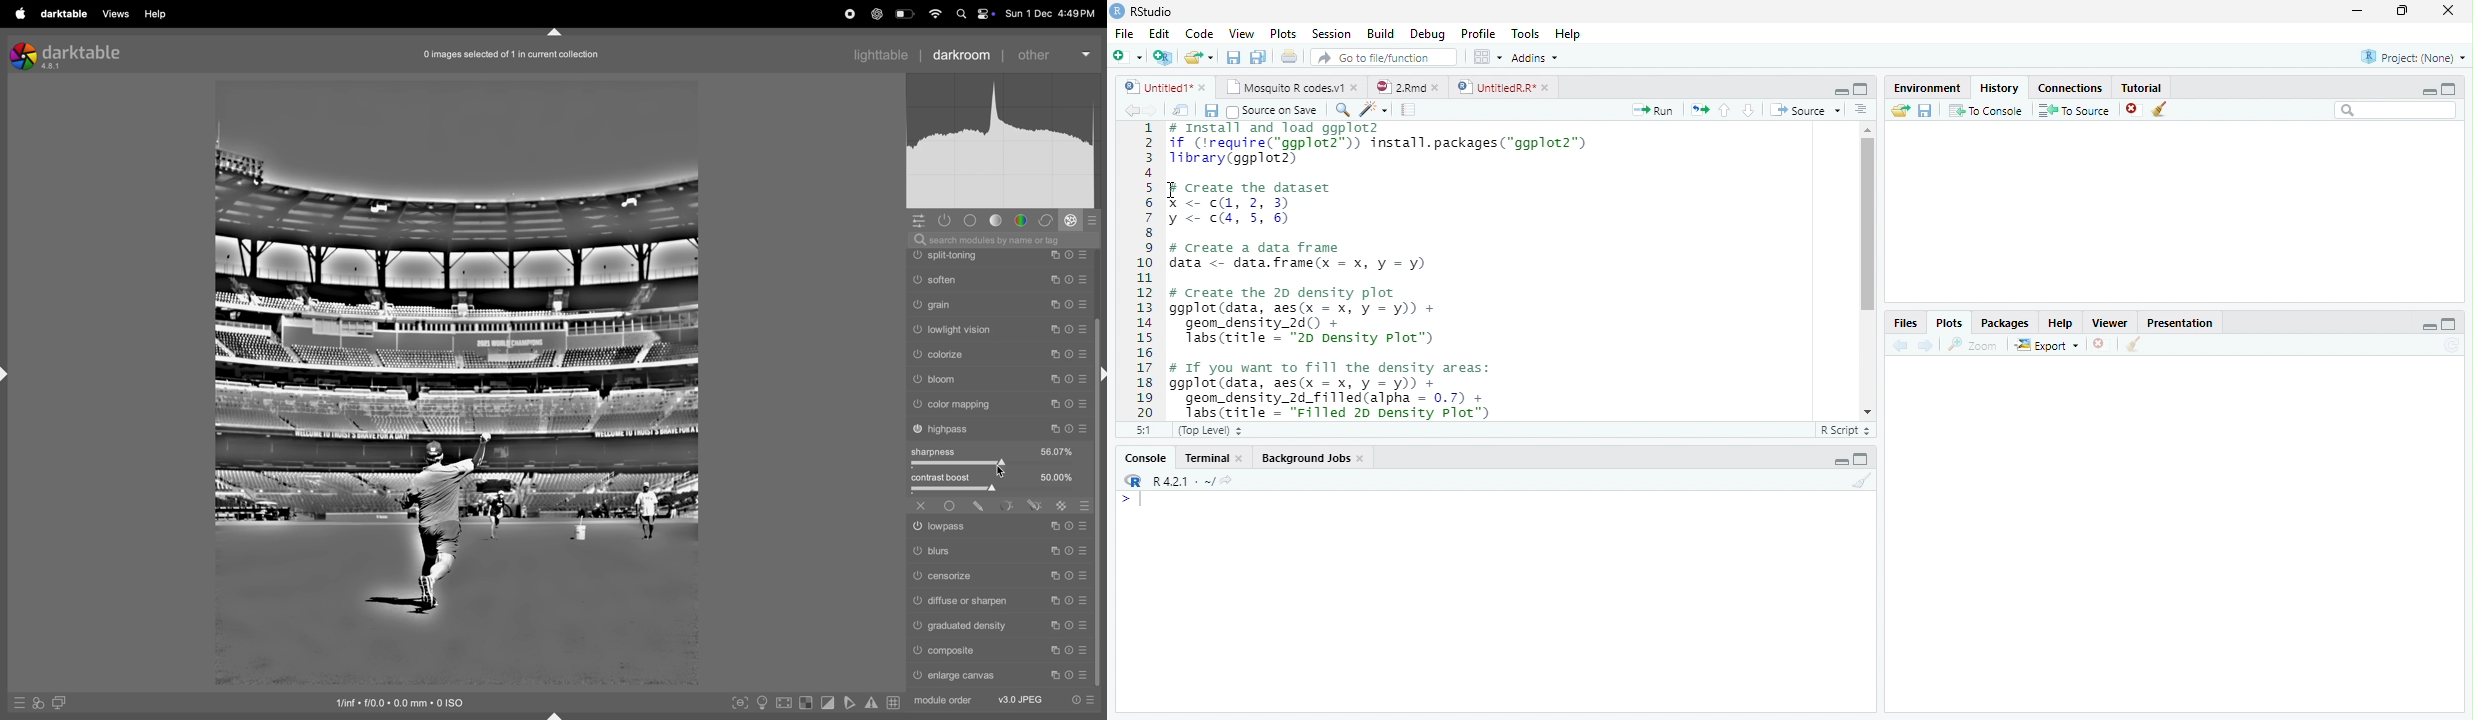 This screenshot has height=728, width=2492. What do you see at coordinates (1159, 112) in the screenshot?
I see `next` at bounding box center [1159, 112].